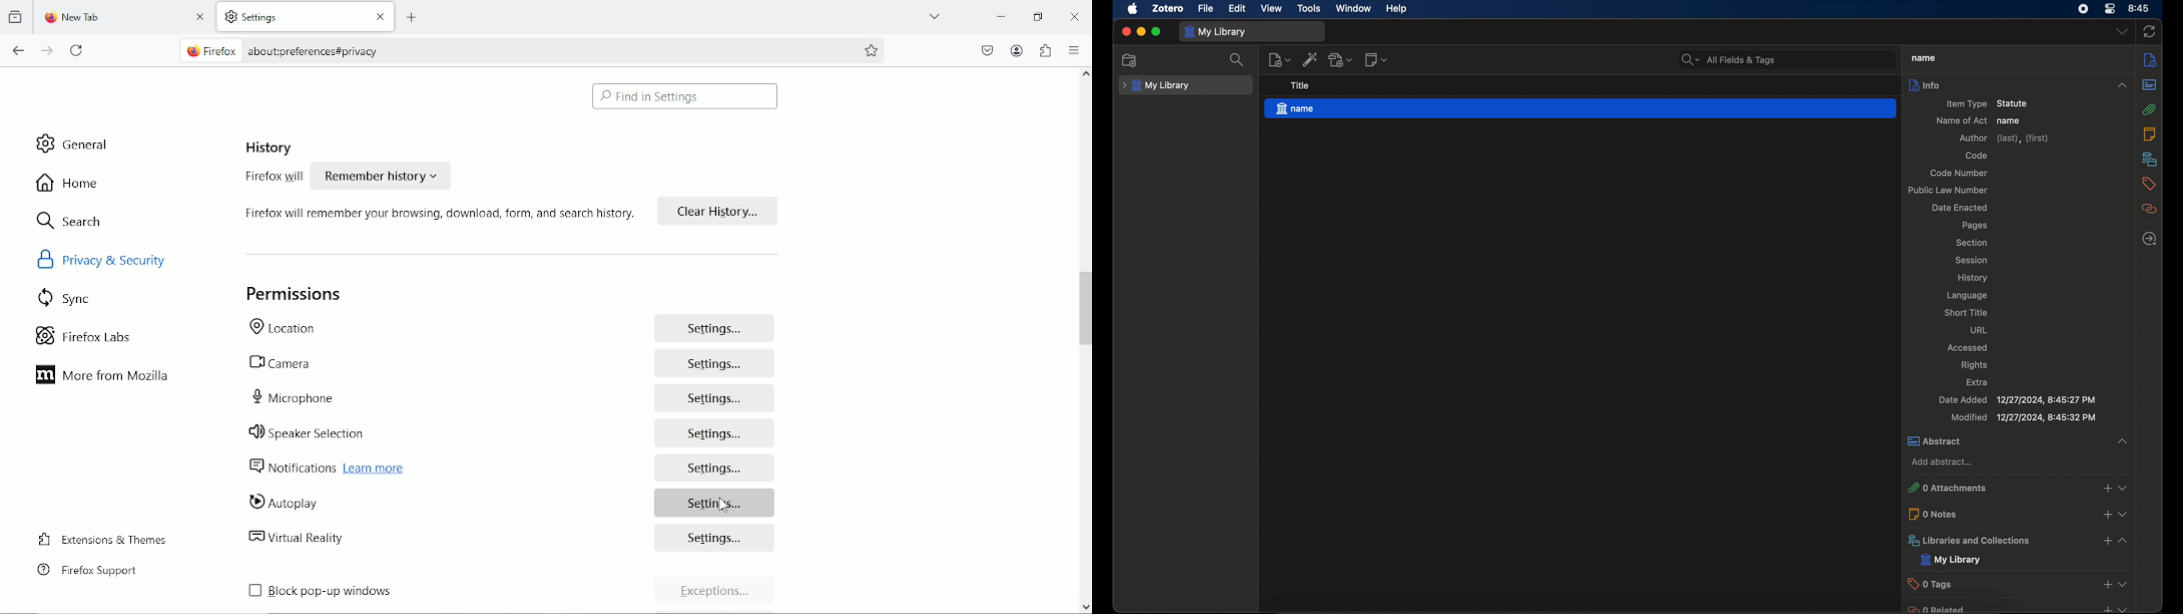  What do you see at coordinates (1311, 61) in the screenshot?
I see `add item by identifier` at bounding box center [1311, 61].